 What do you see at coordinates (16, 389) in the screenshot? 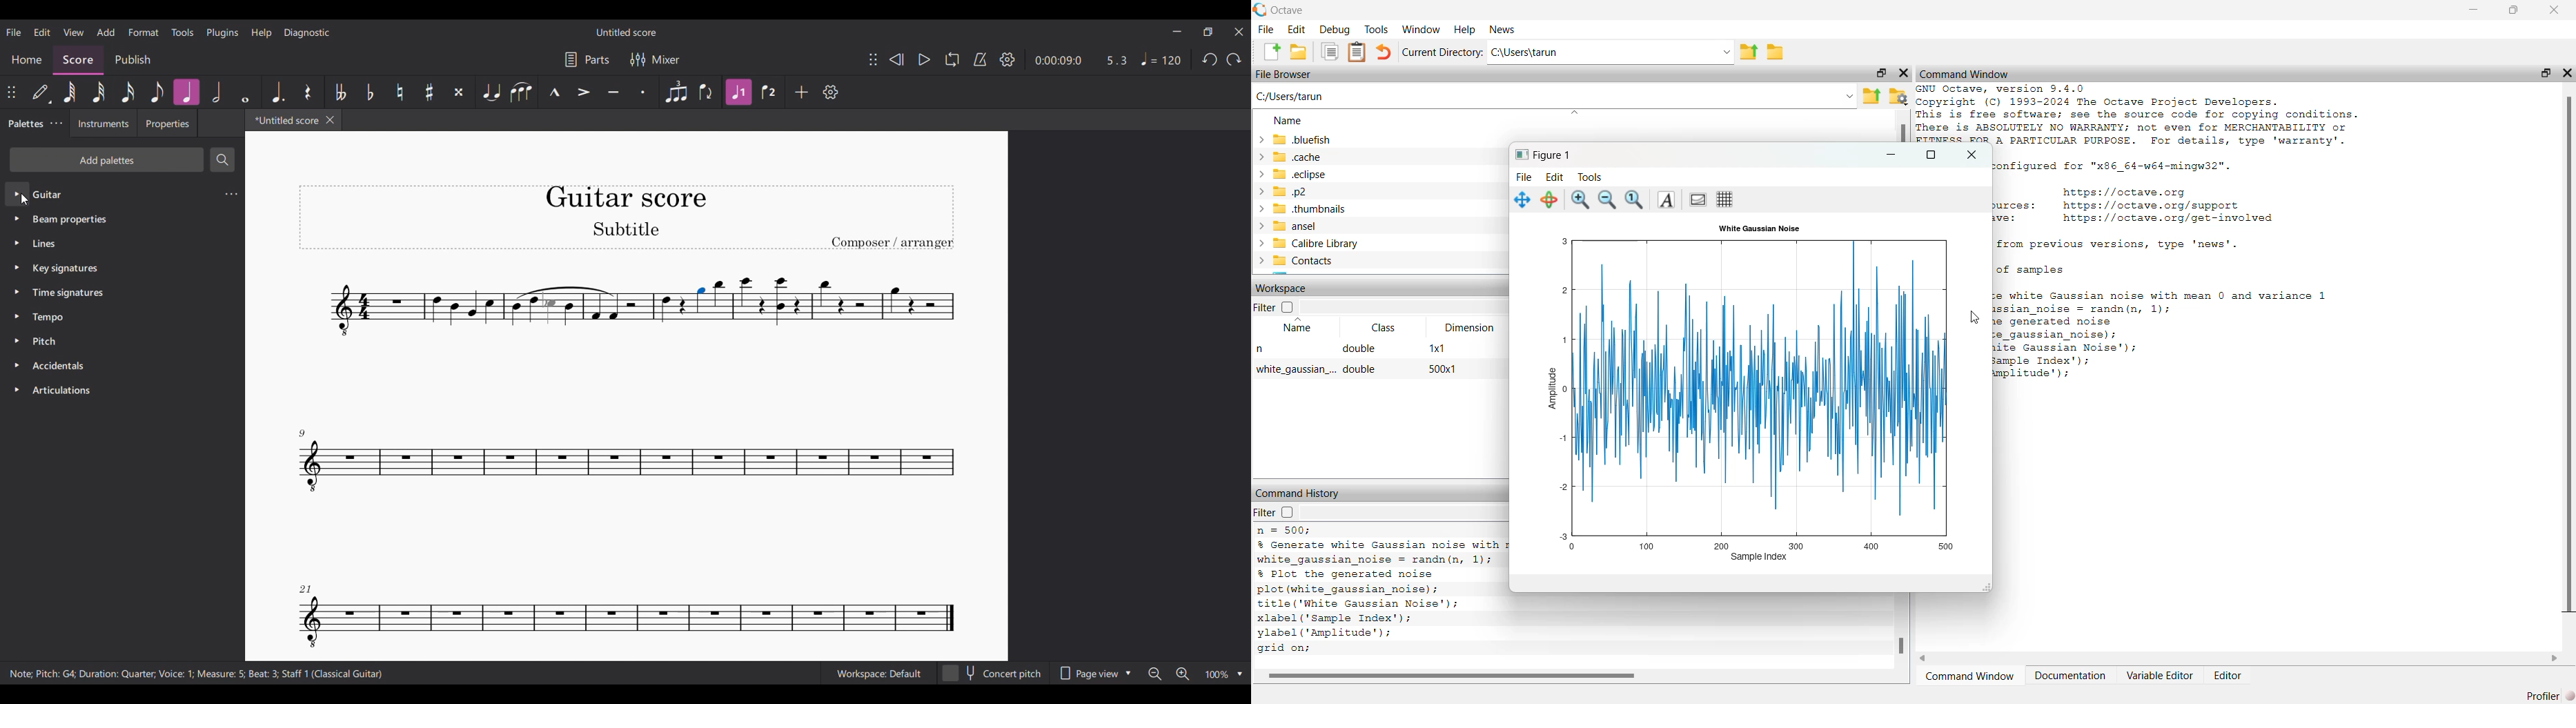
I see `Click to expand articulations palette` at bounding box center [16, 389].